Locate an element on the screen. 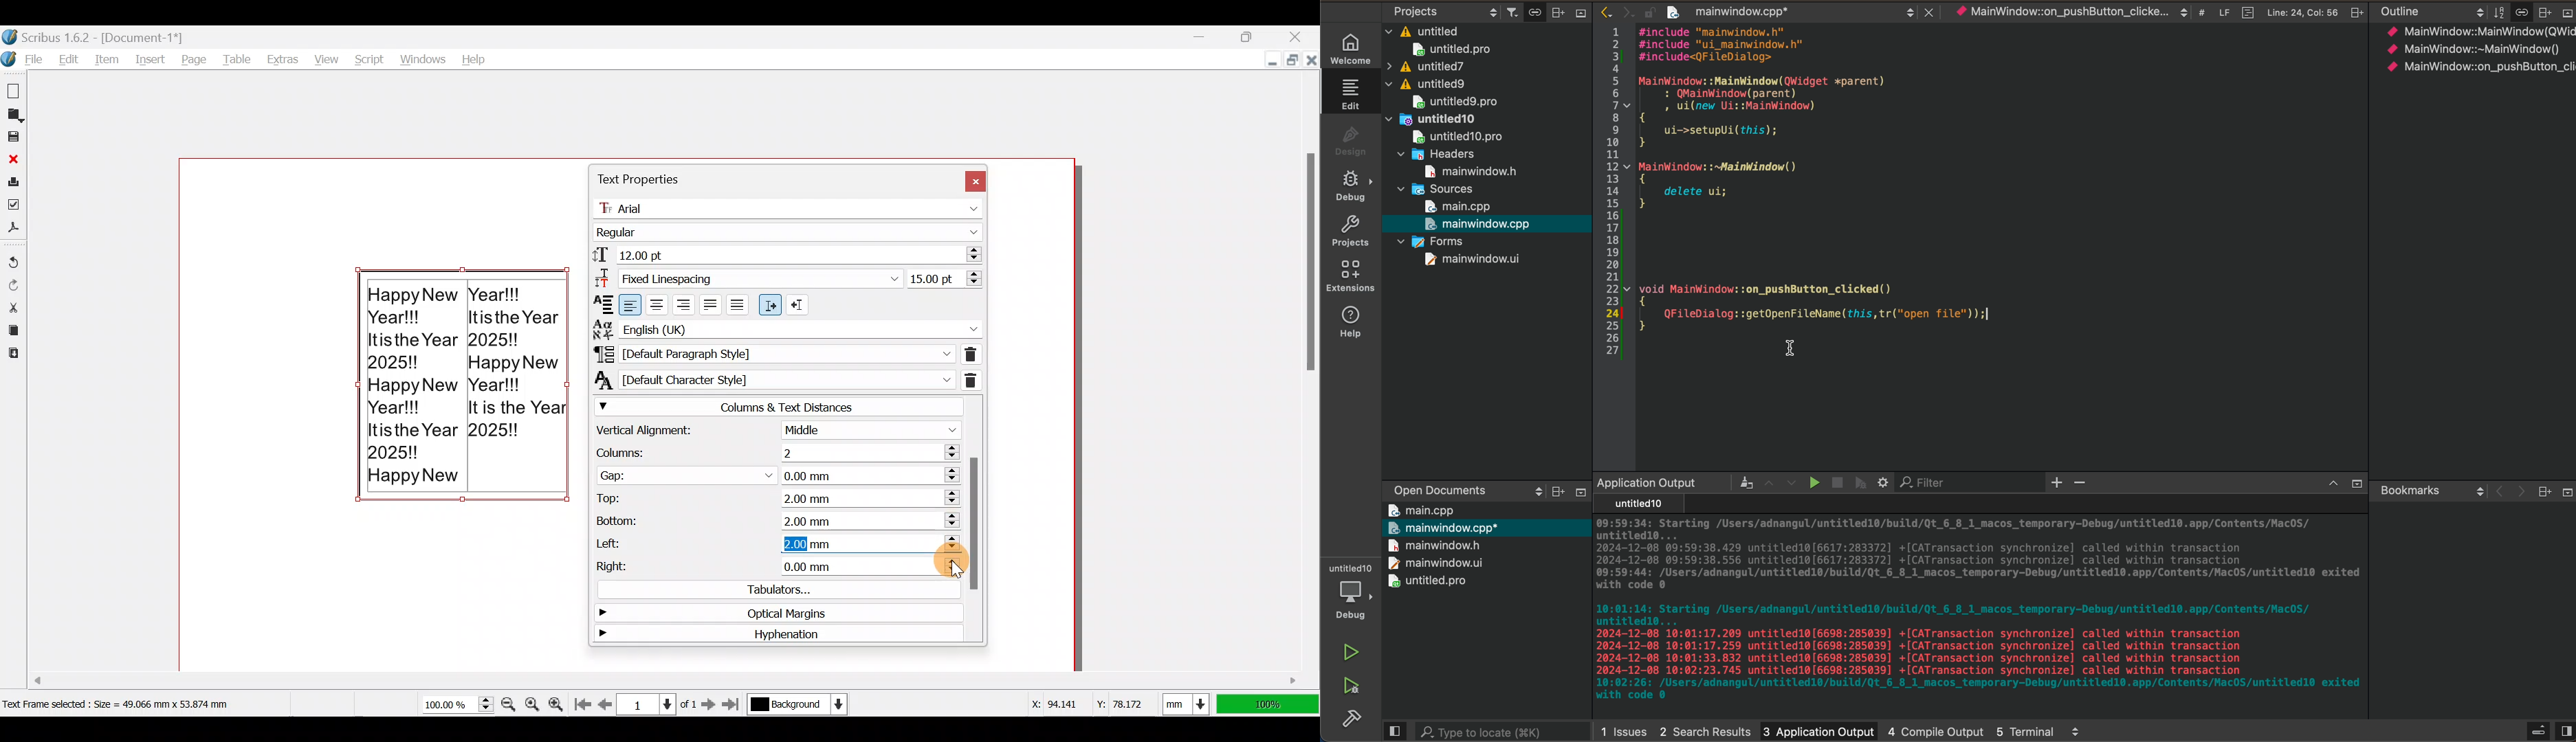   is located at coordinates (1739, 482).